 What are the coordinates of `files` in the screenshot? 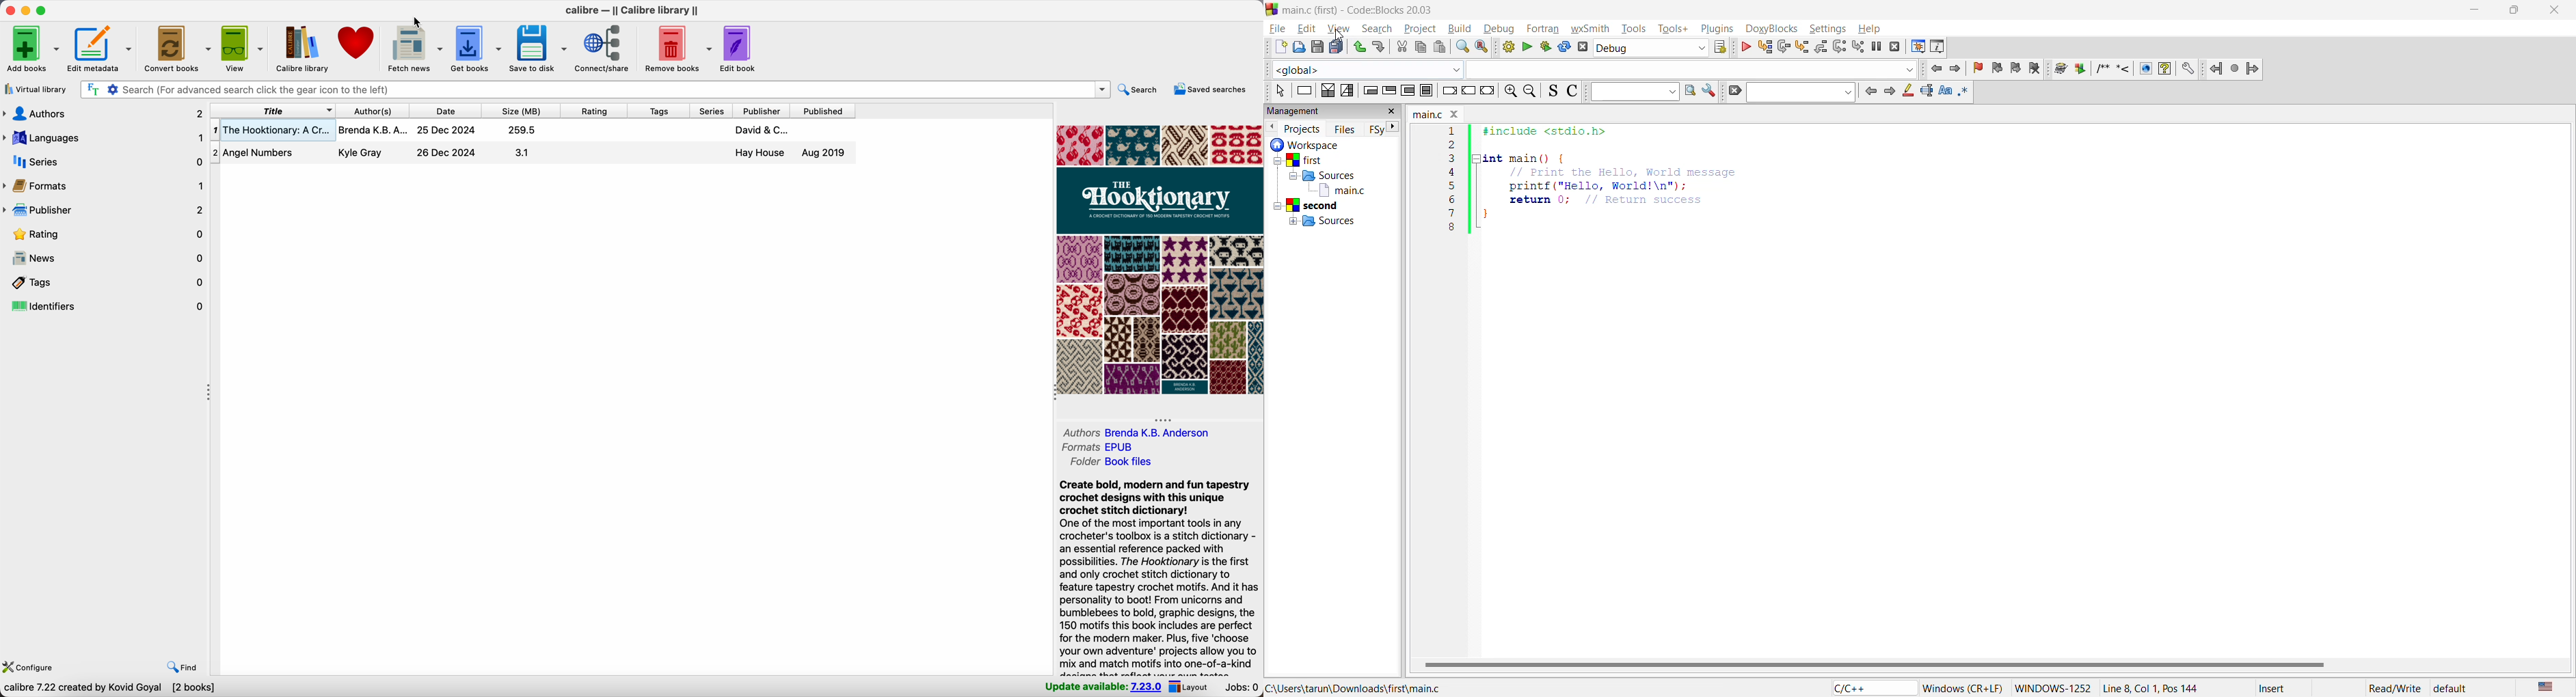 It's located at (1347, 127).